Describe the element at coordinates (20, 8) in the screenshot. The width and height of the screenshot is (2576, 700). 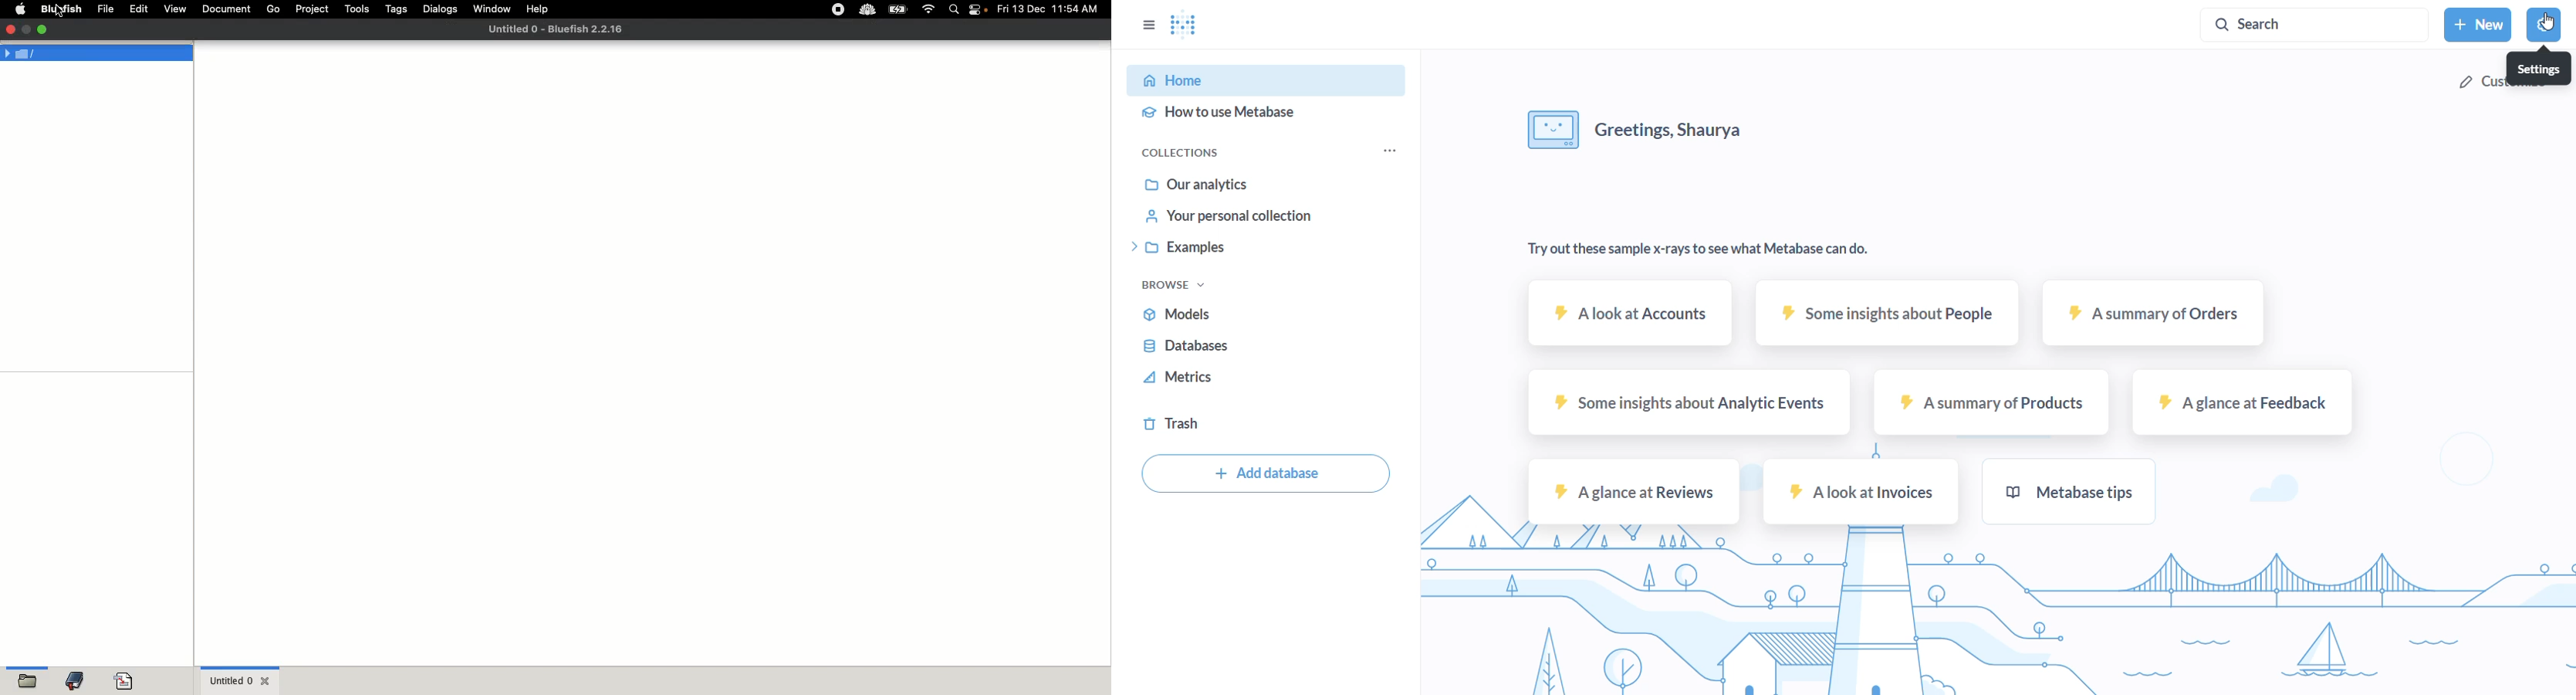
I see `Apple logo` at that location.